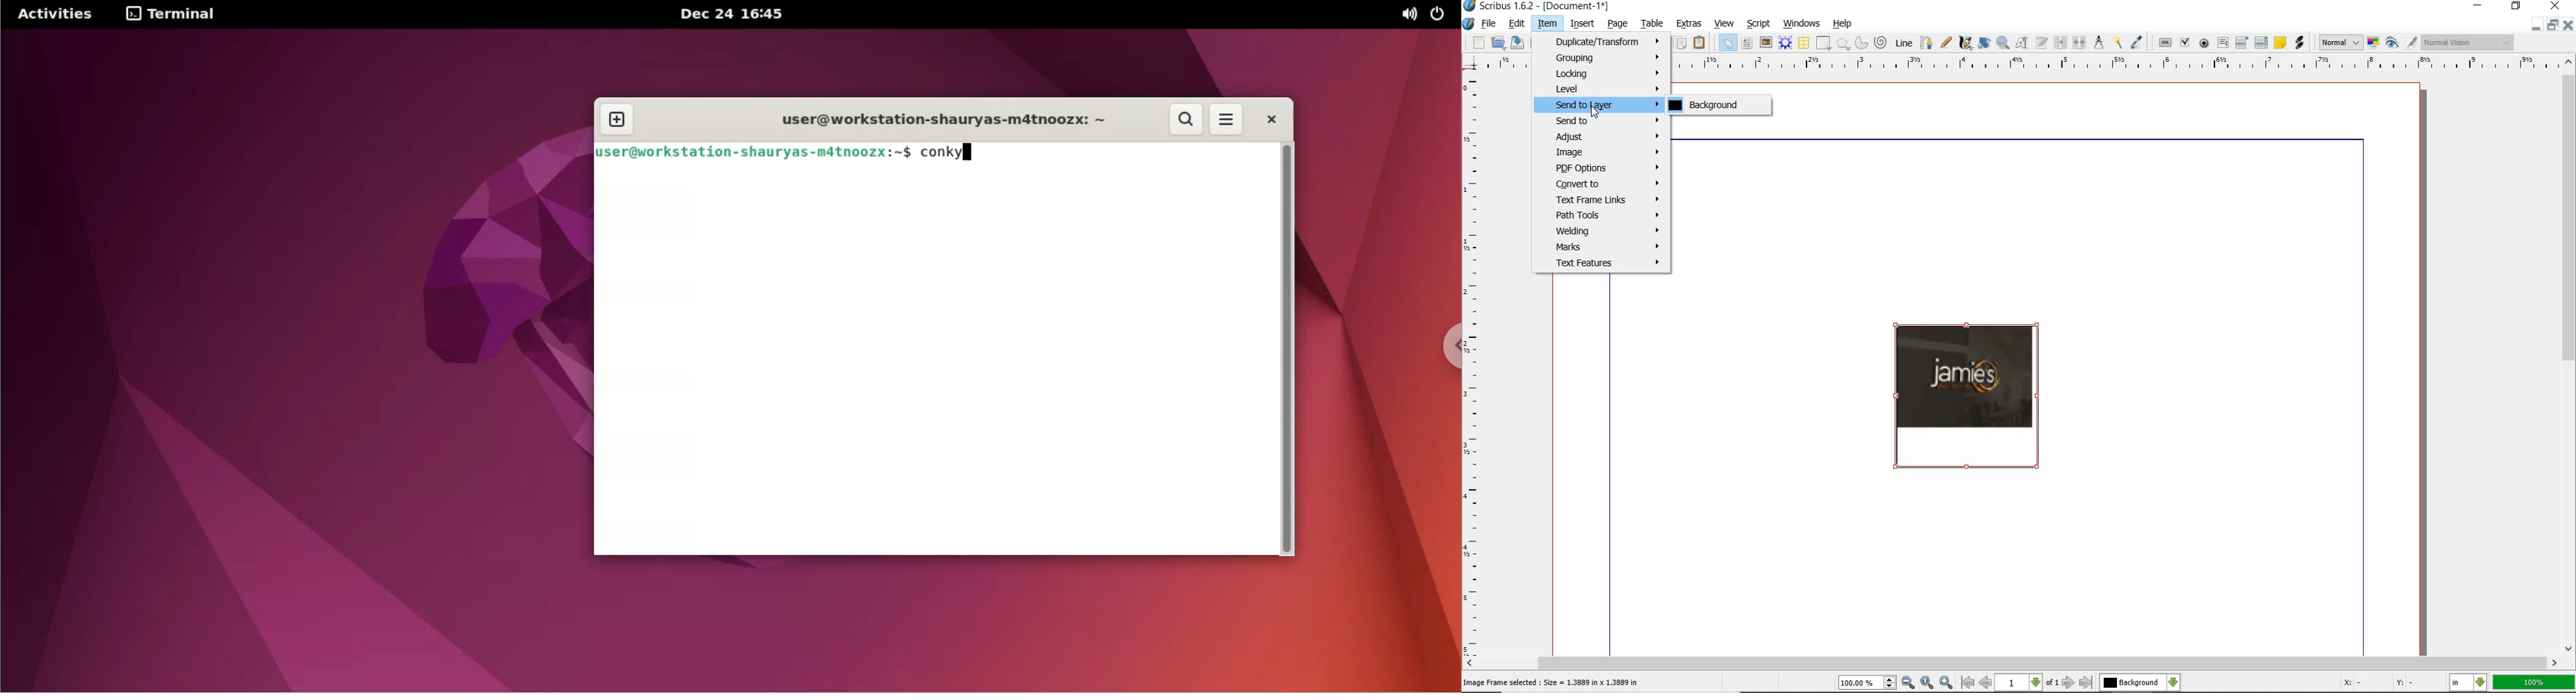  What do you see at coordinates (1862, 43) in the screenshot?
I see `arc` at bounding box center [1862, 43].